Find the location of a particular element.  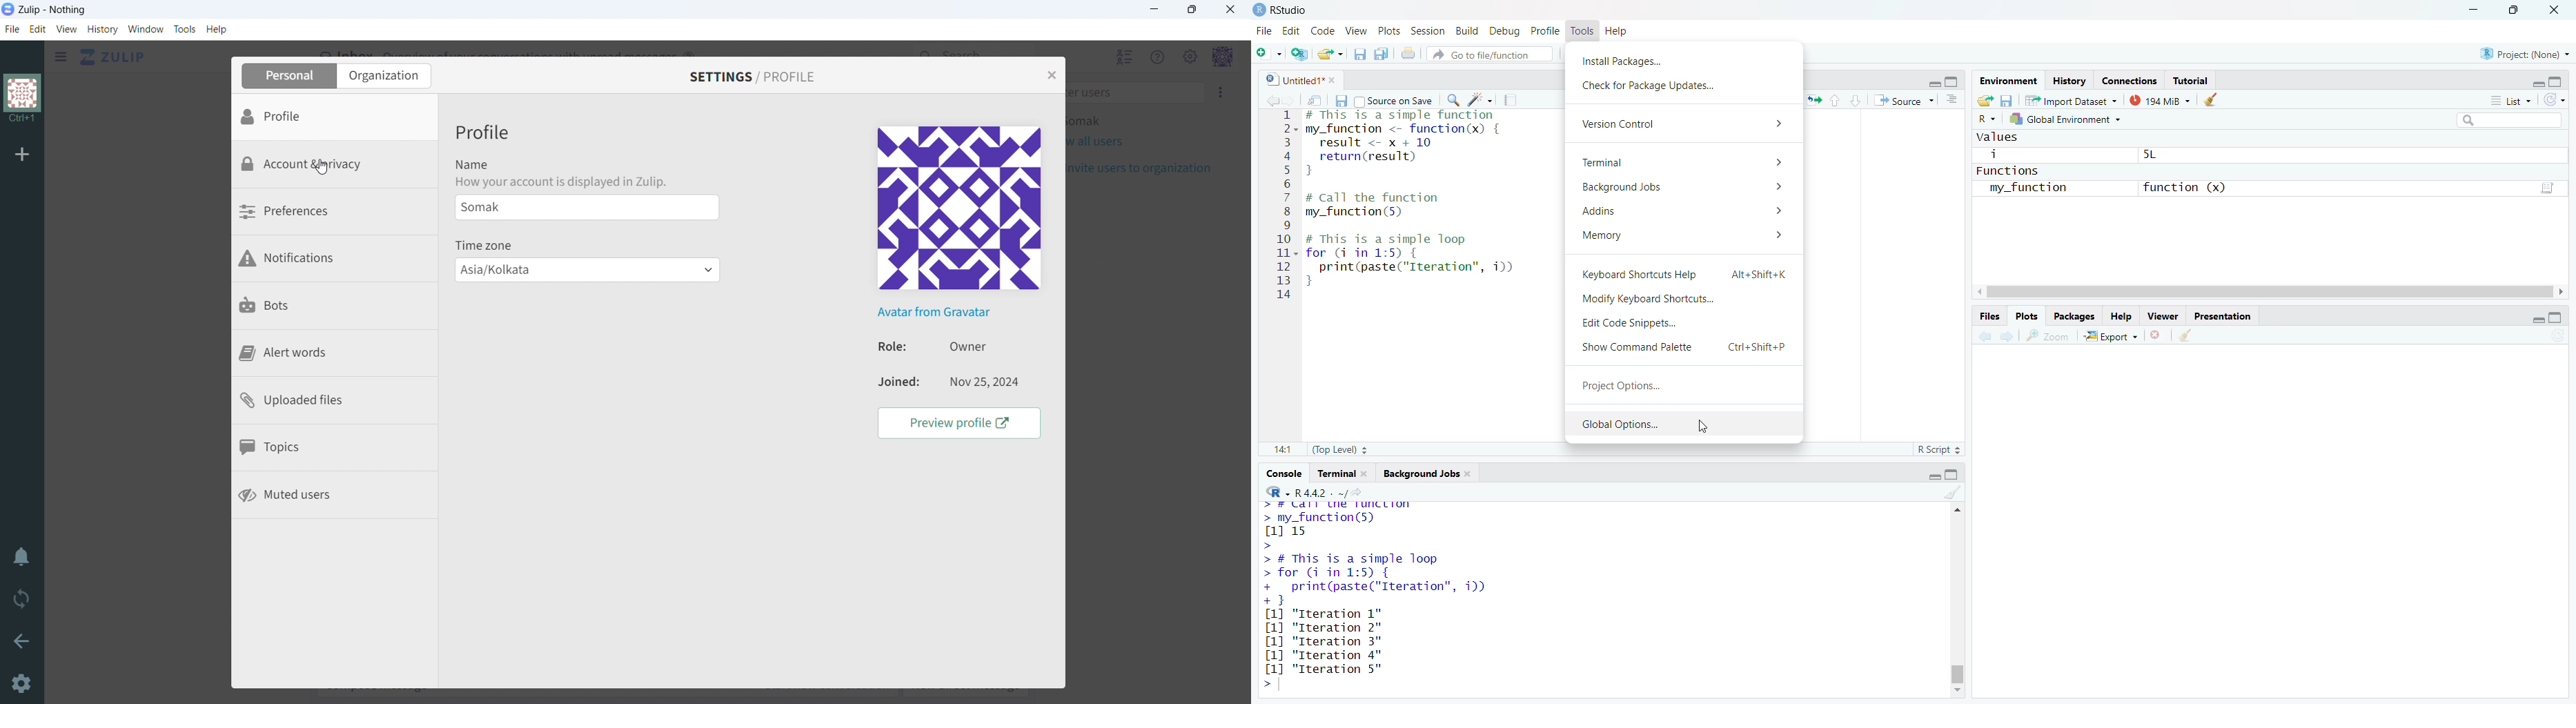

save workspace as is located at coordinates (2007, 101).